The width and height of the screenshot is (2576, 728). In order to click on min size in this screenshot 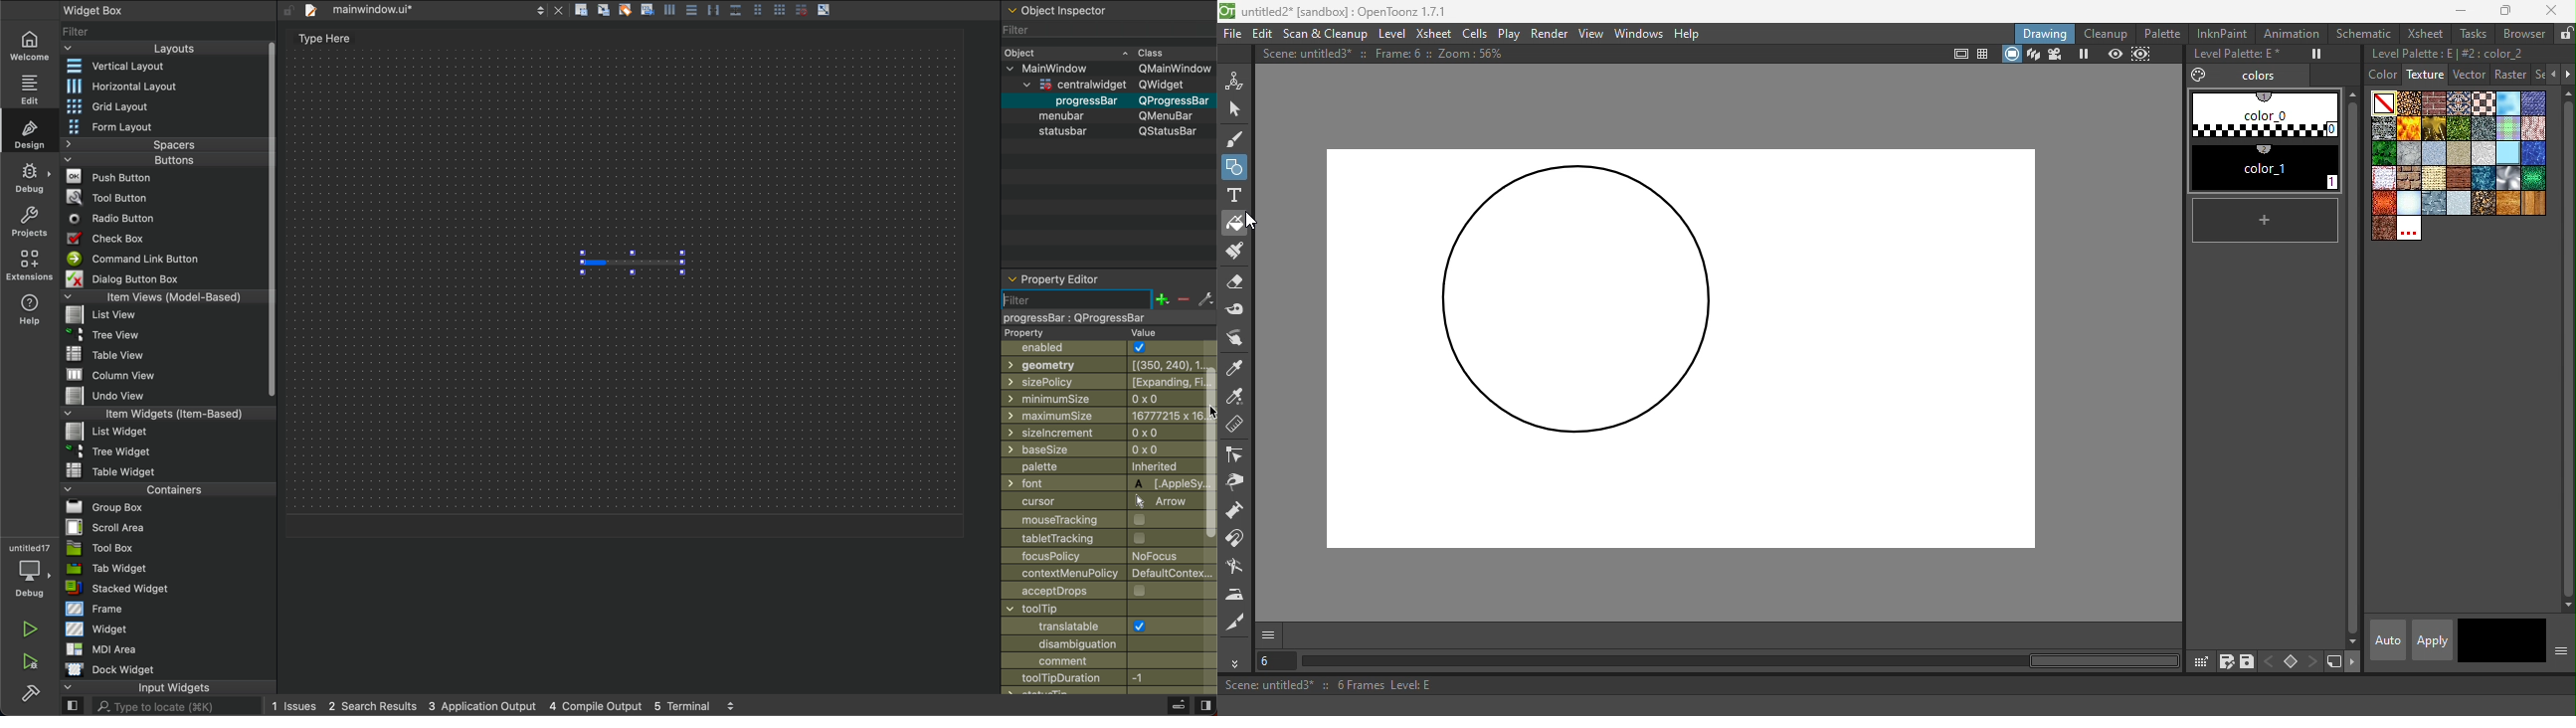, I will do `click(1094, 399)`.